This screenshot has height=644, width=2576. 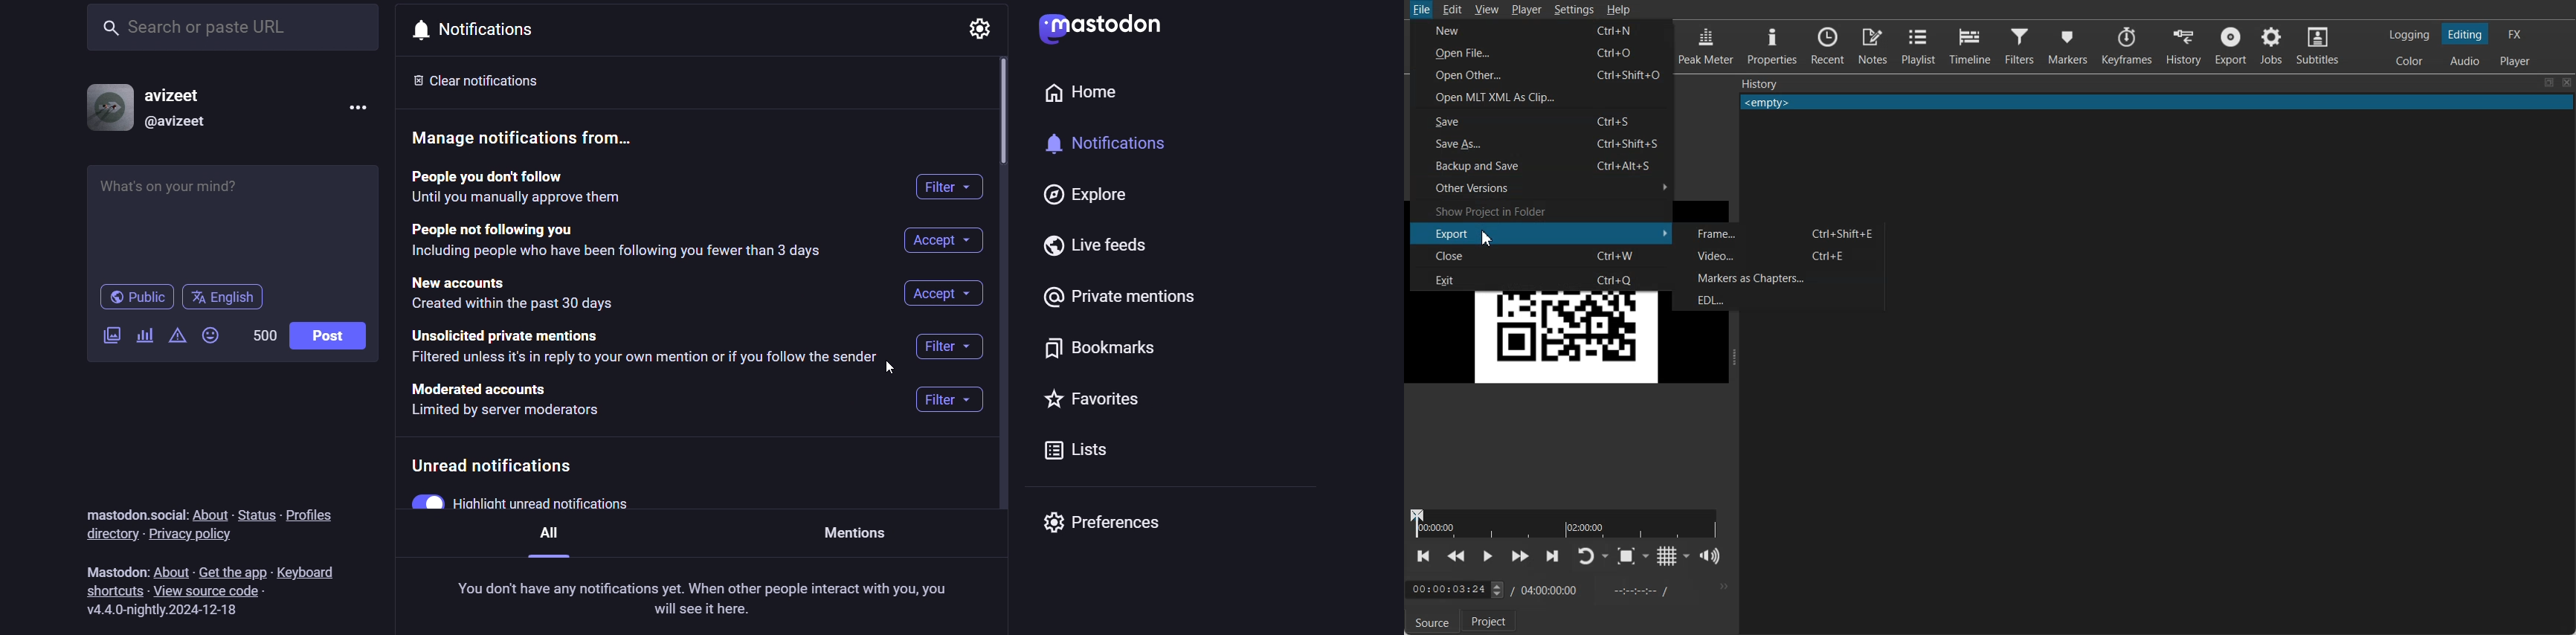 I want to click on Properties, so click(x=1770, y=44).